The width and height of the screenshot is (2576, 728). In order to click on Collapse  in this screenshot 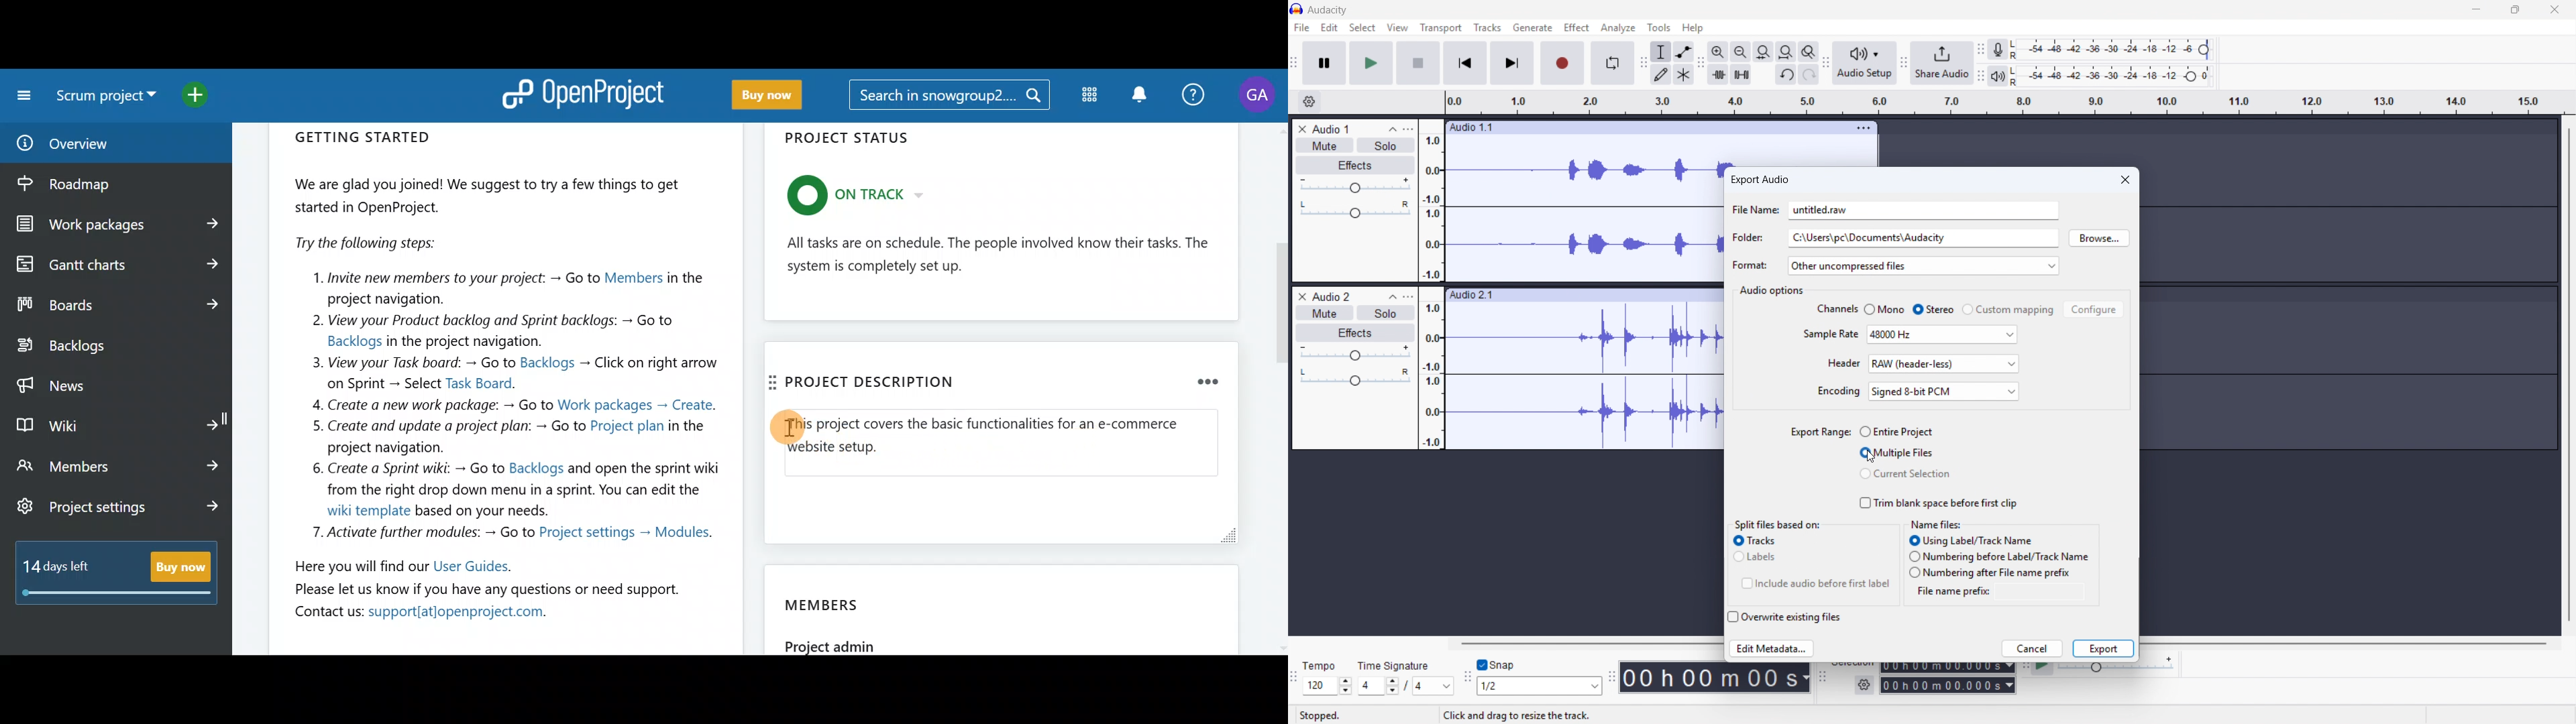, I will do `click(1390, 296)`.